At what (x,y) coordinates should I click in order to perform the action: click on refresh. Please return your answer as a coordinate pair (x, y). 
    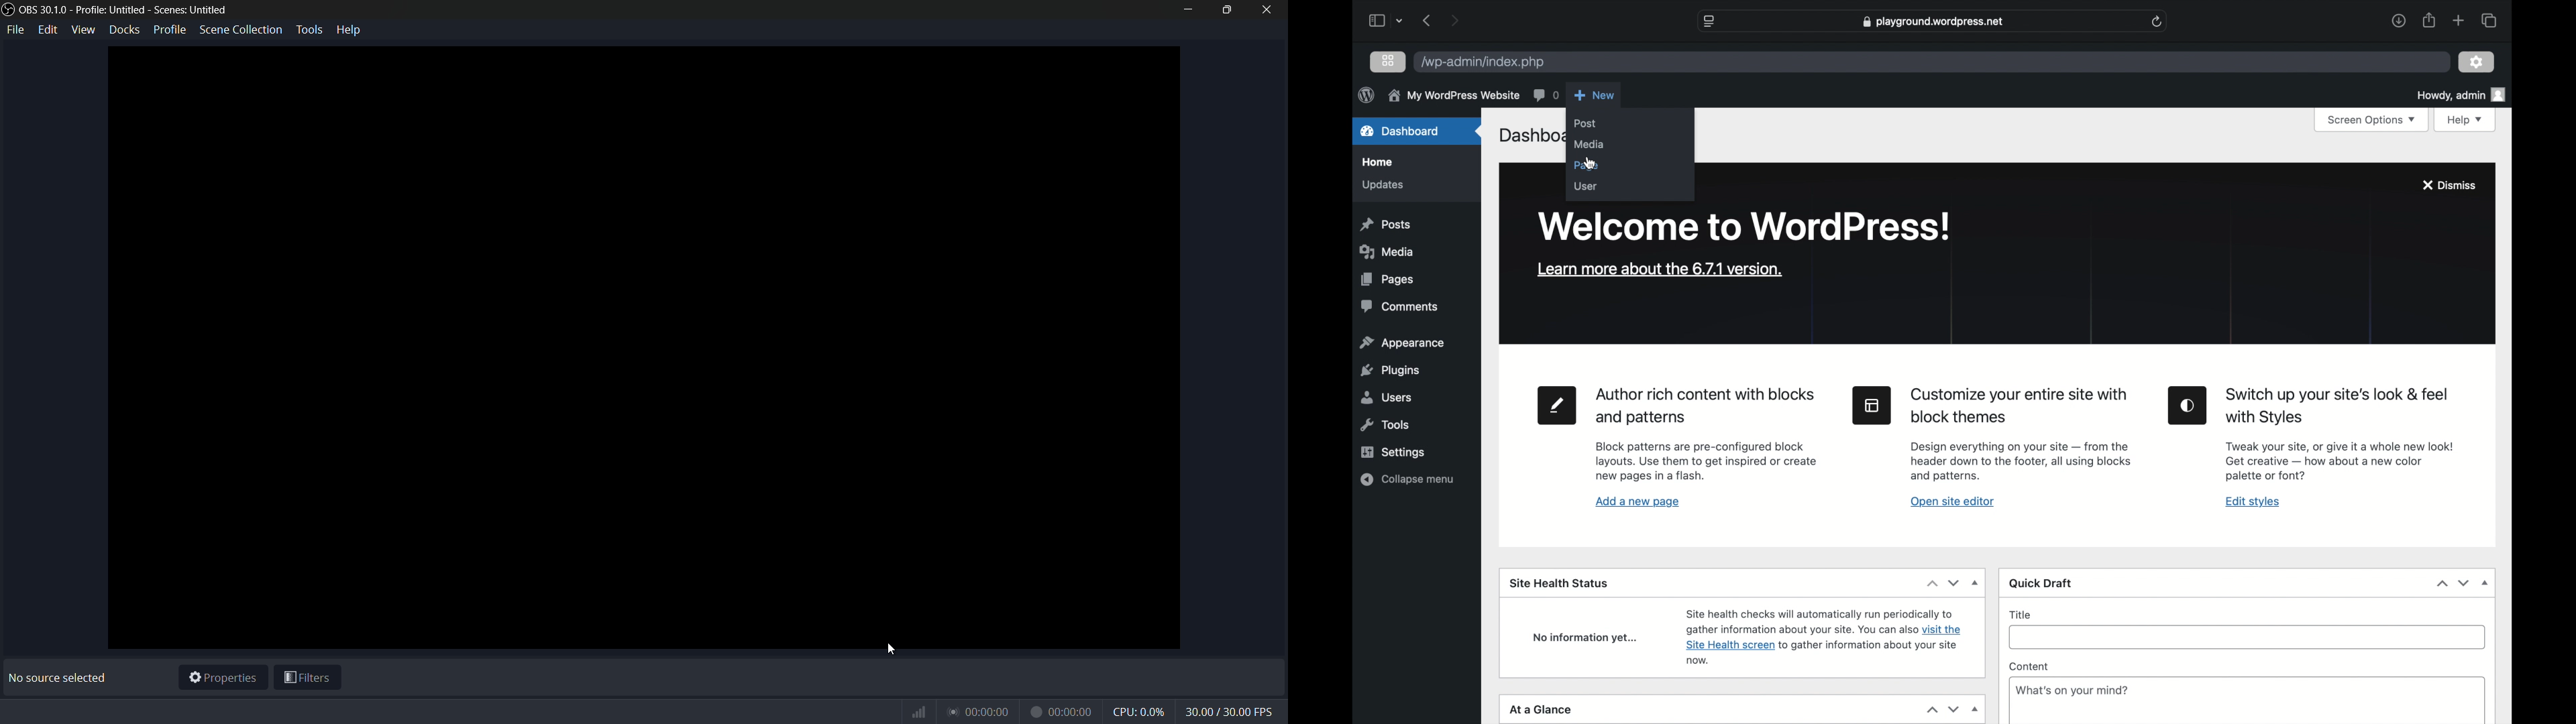
    Looking at the image, I should click on (2157, 21).